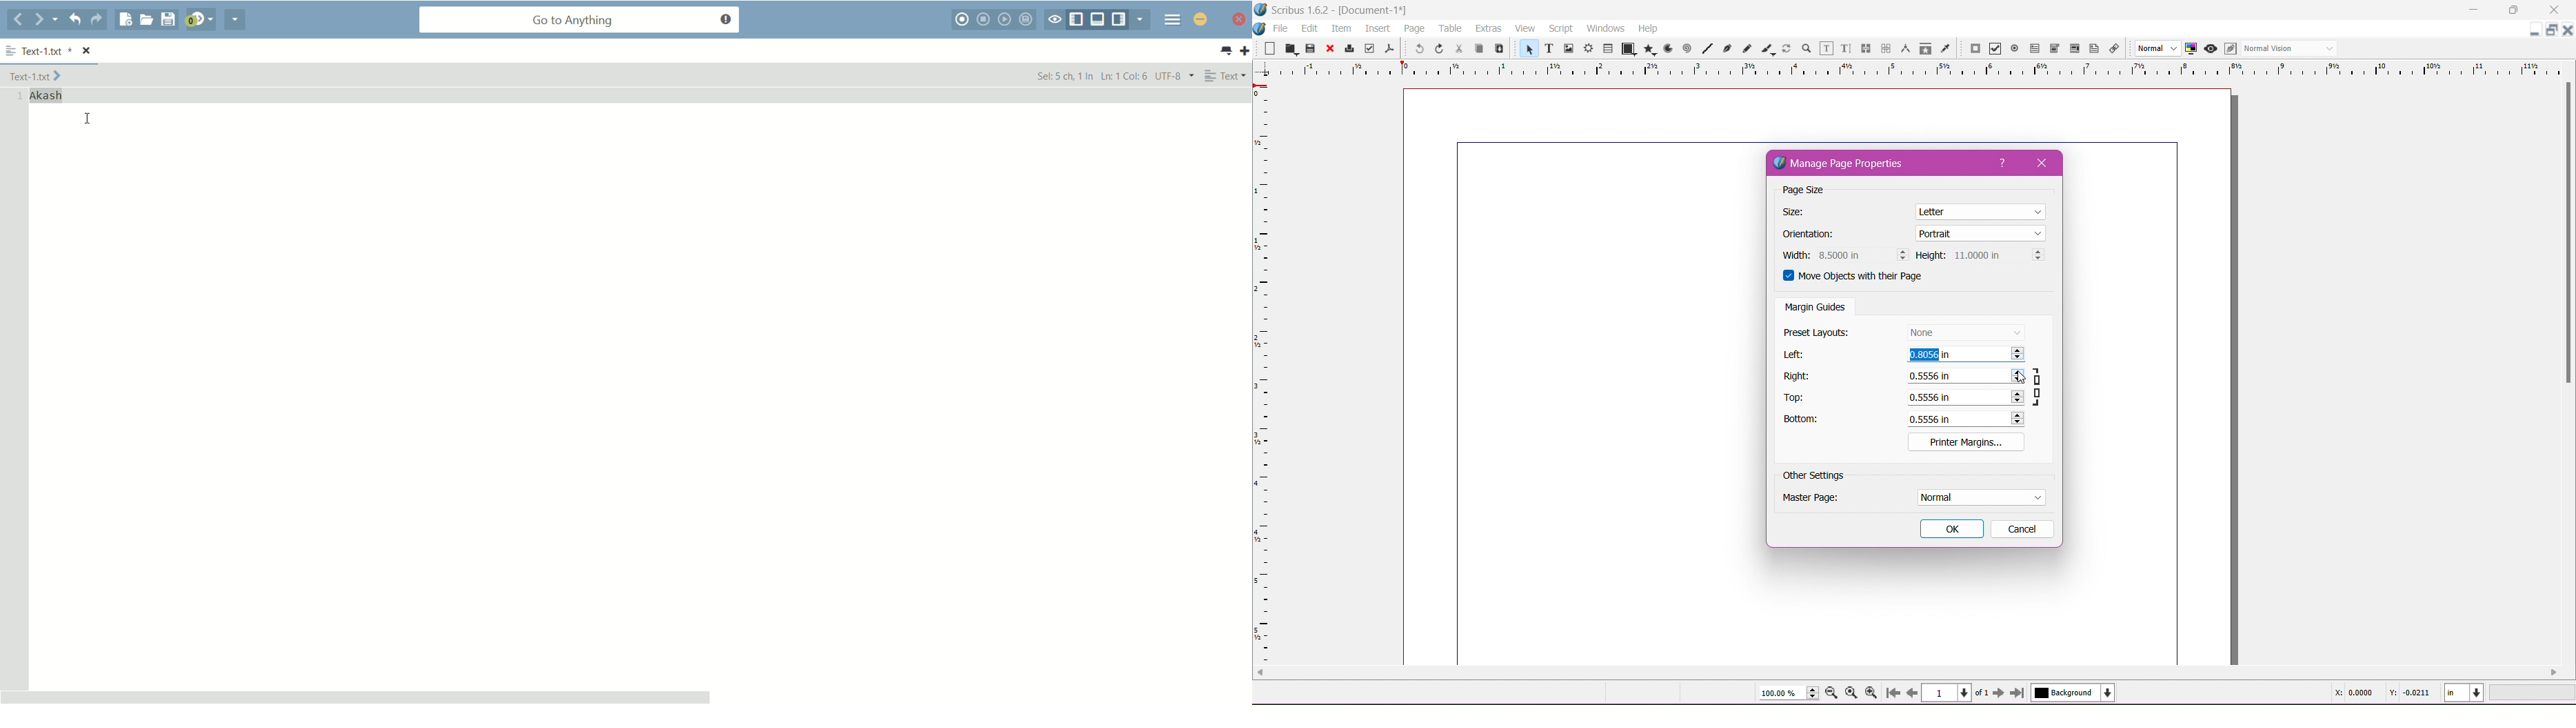 This screenshot has height=728, width=2576. I want to click on Right, so click(1799, 376).